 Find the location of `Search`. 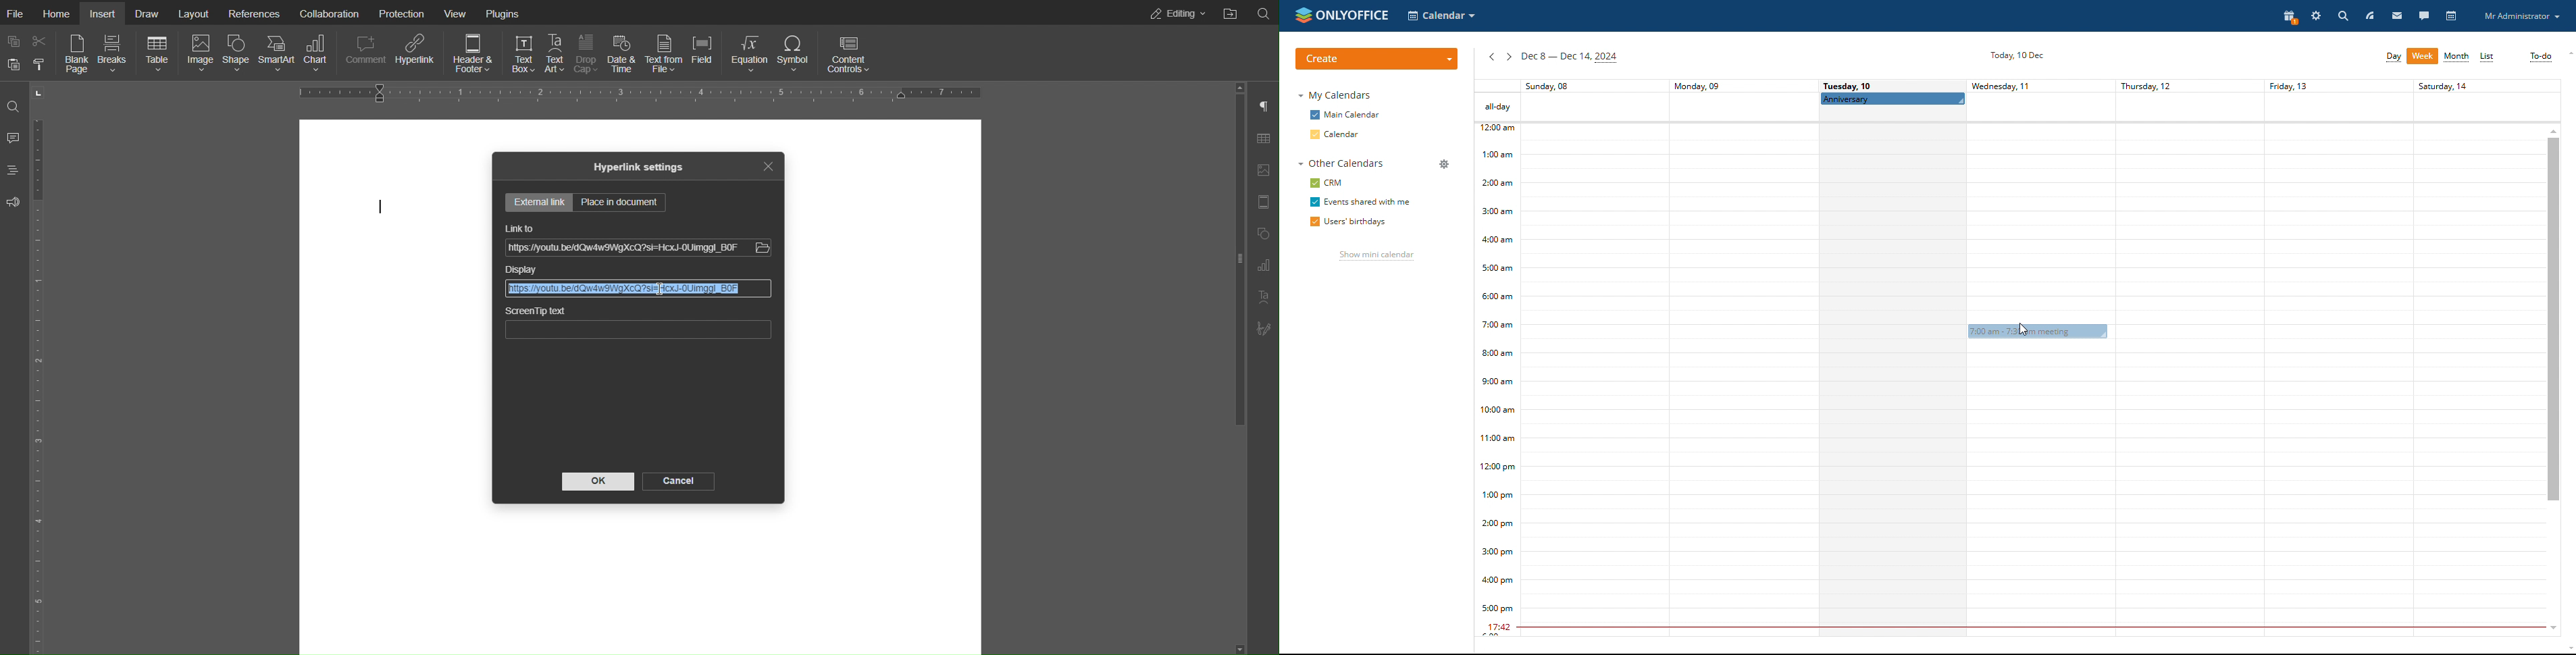

Search is located at coordinates (1265, 13).